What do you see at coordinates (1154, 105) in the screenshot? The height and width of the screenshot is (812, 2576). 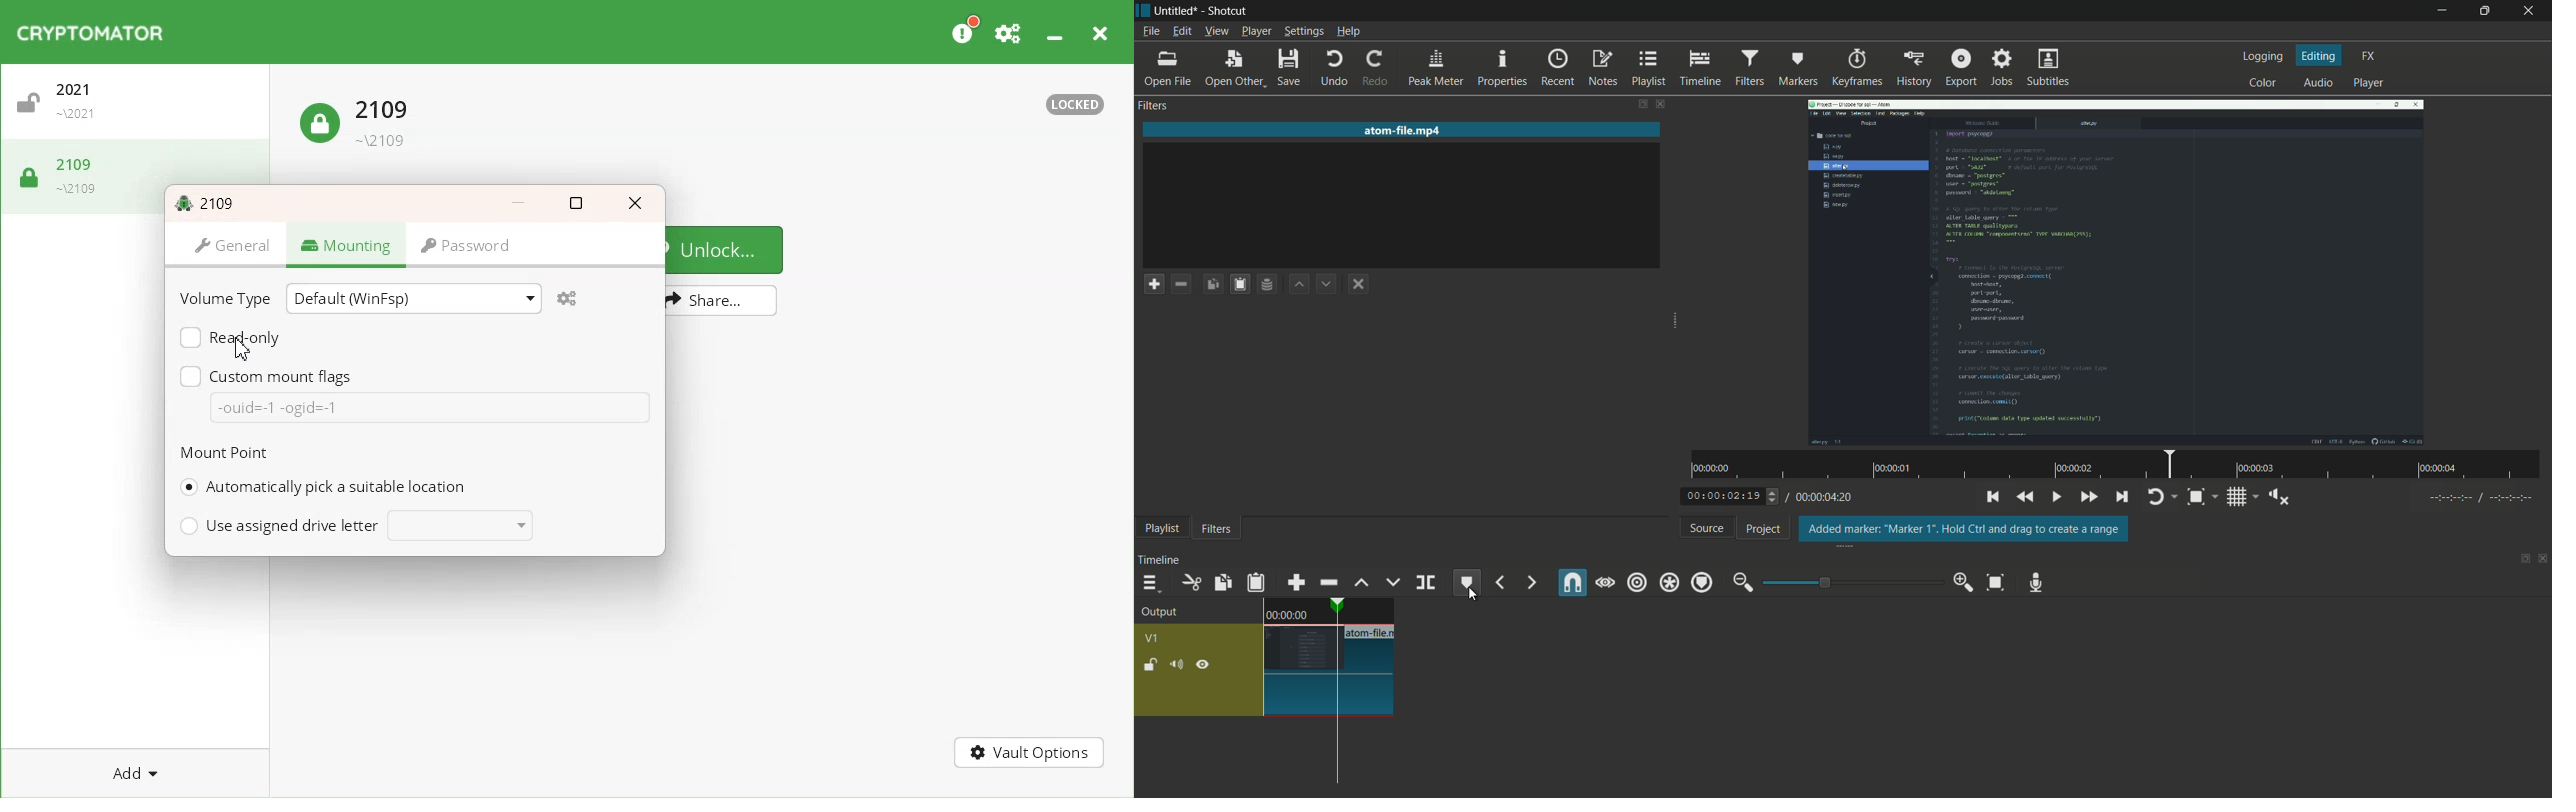 I see `filters` at bounding box center [1154, 105].